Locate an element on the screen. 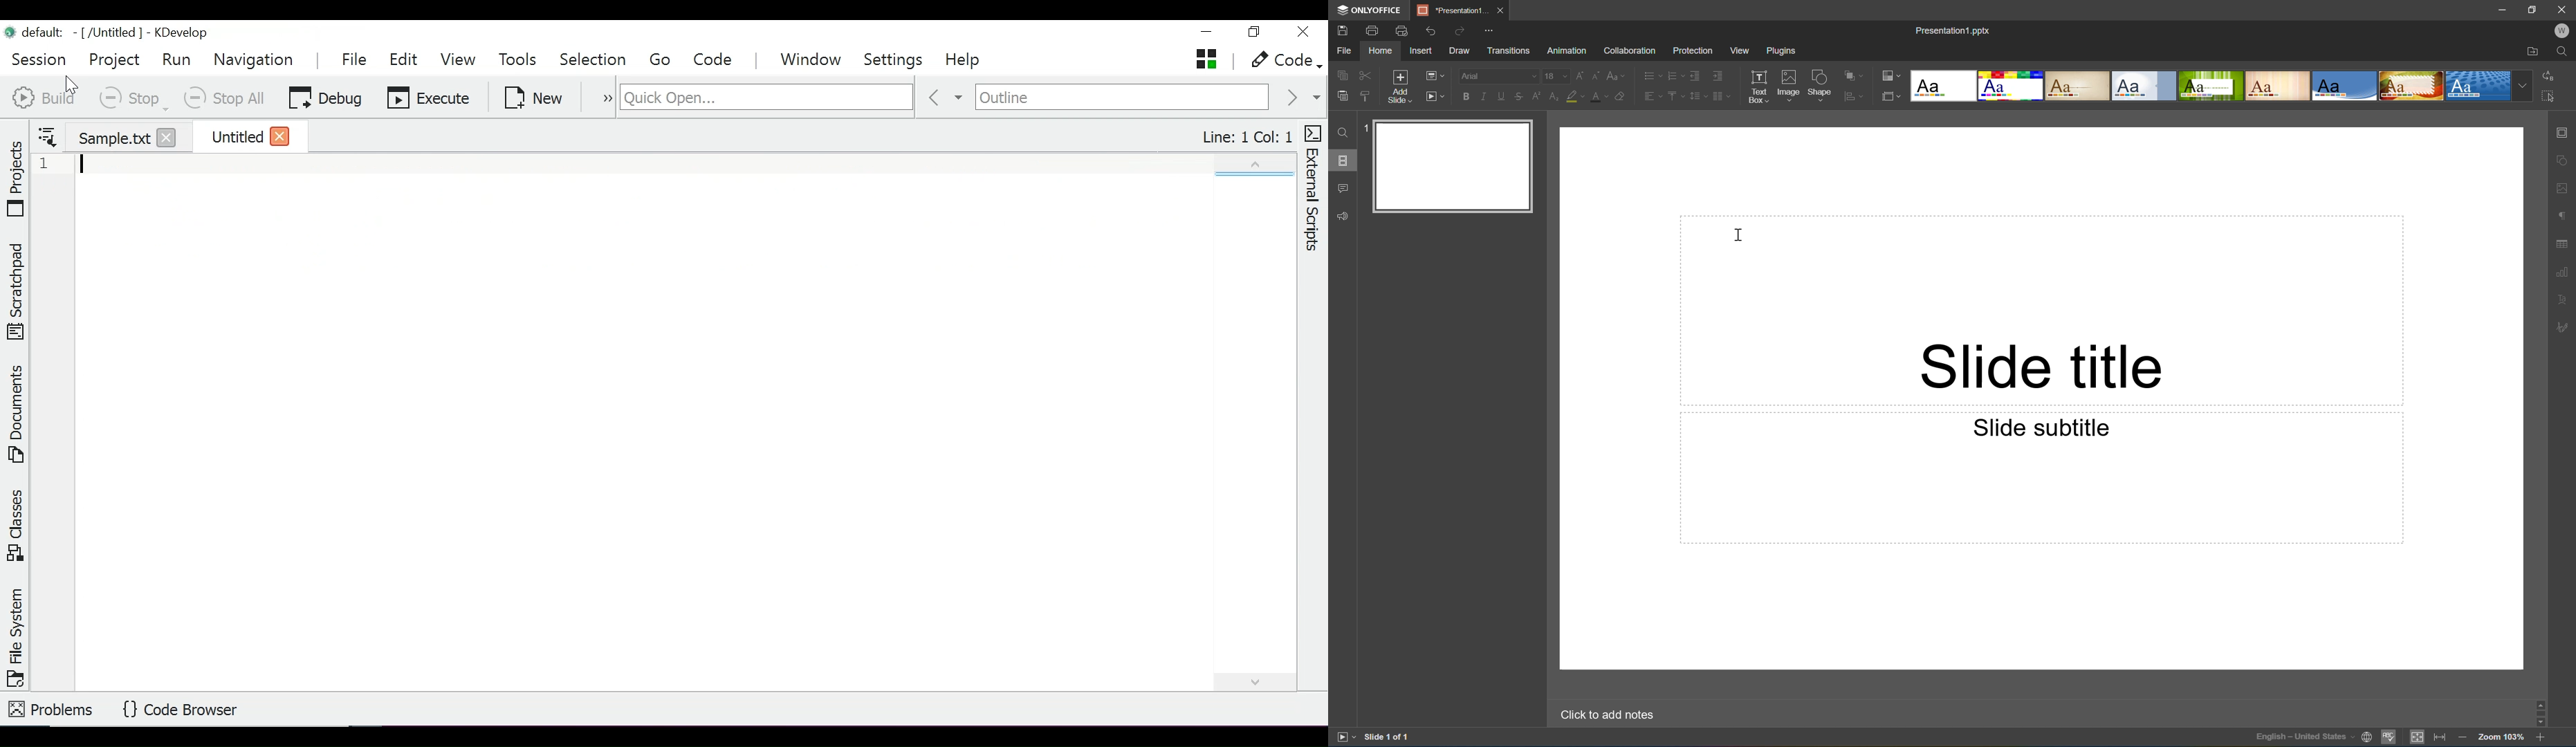  Change case is located at coordinates (1613, 76).